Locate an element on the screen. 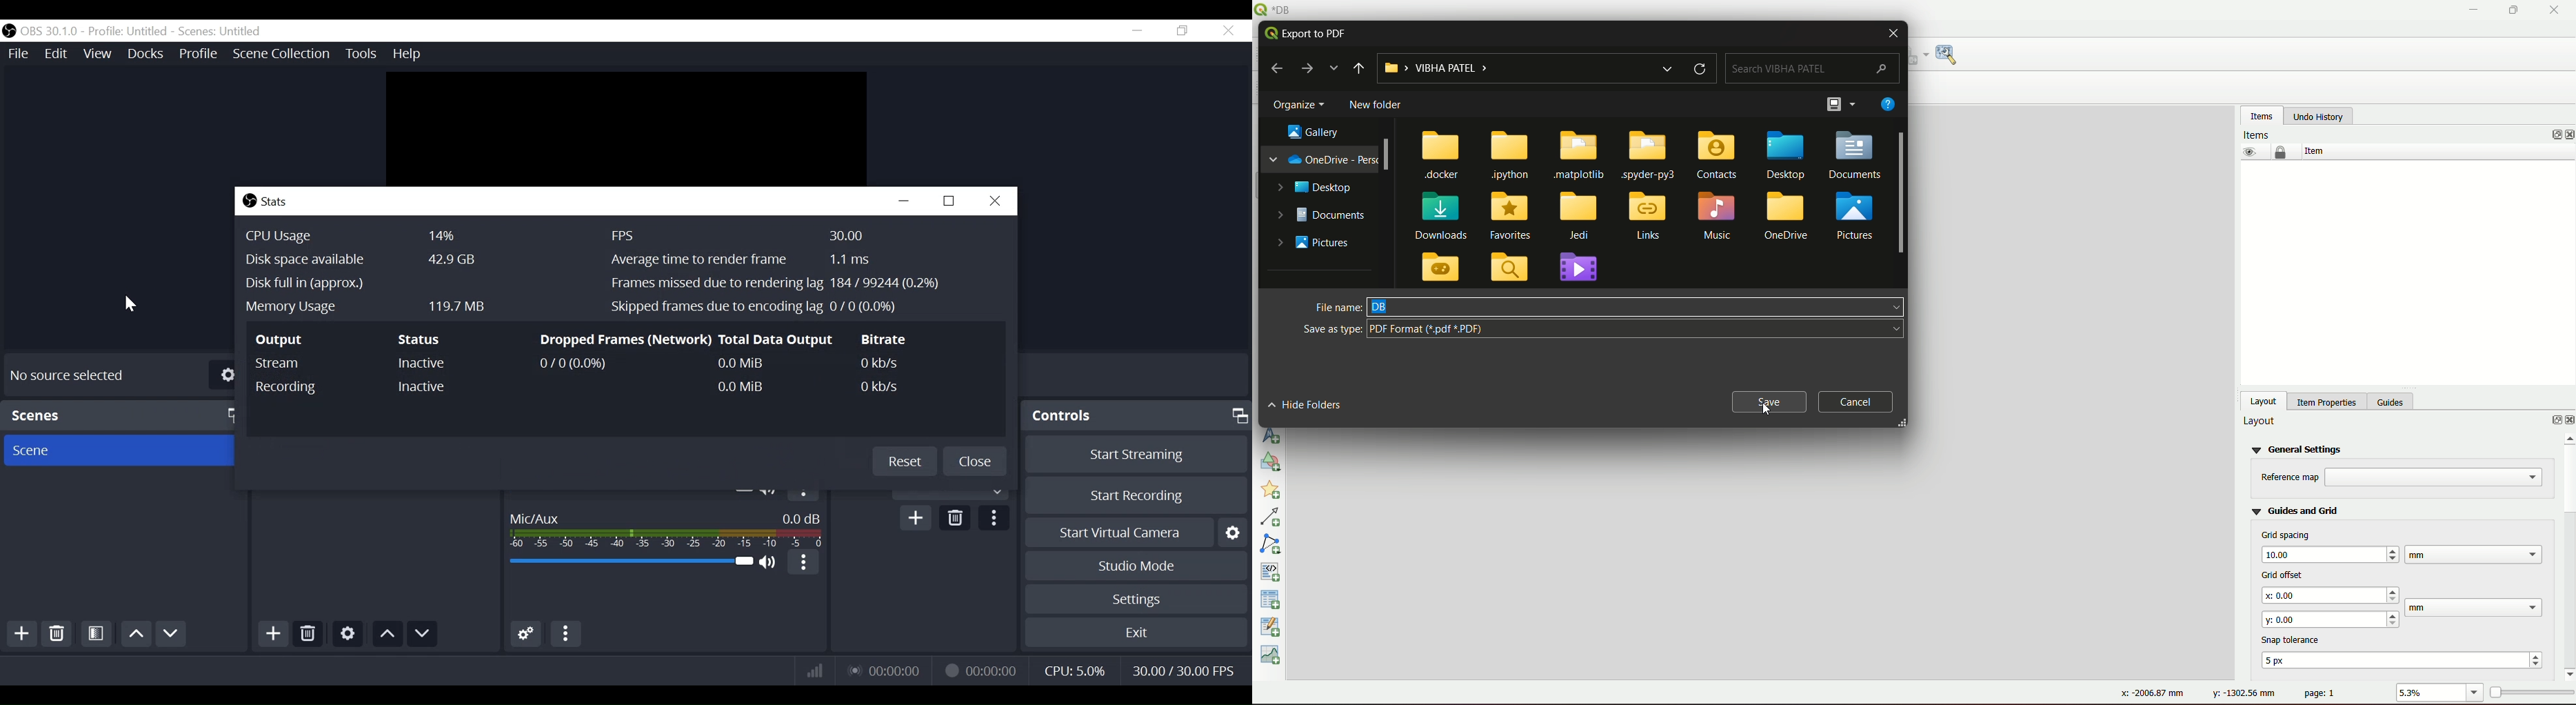 The height and width of the screenshot is (728, 2576). Start Streaming is located at coordinates (1137, 455).